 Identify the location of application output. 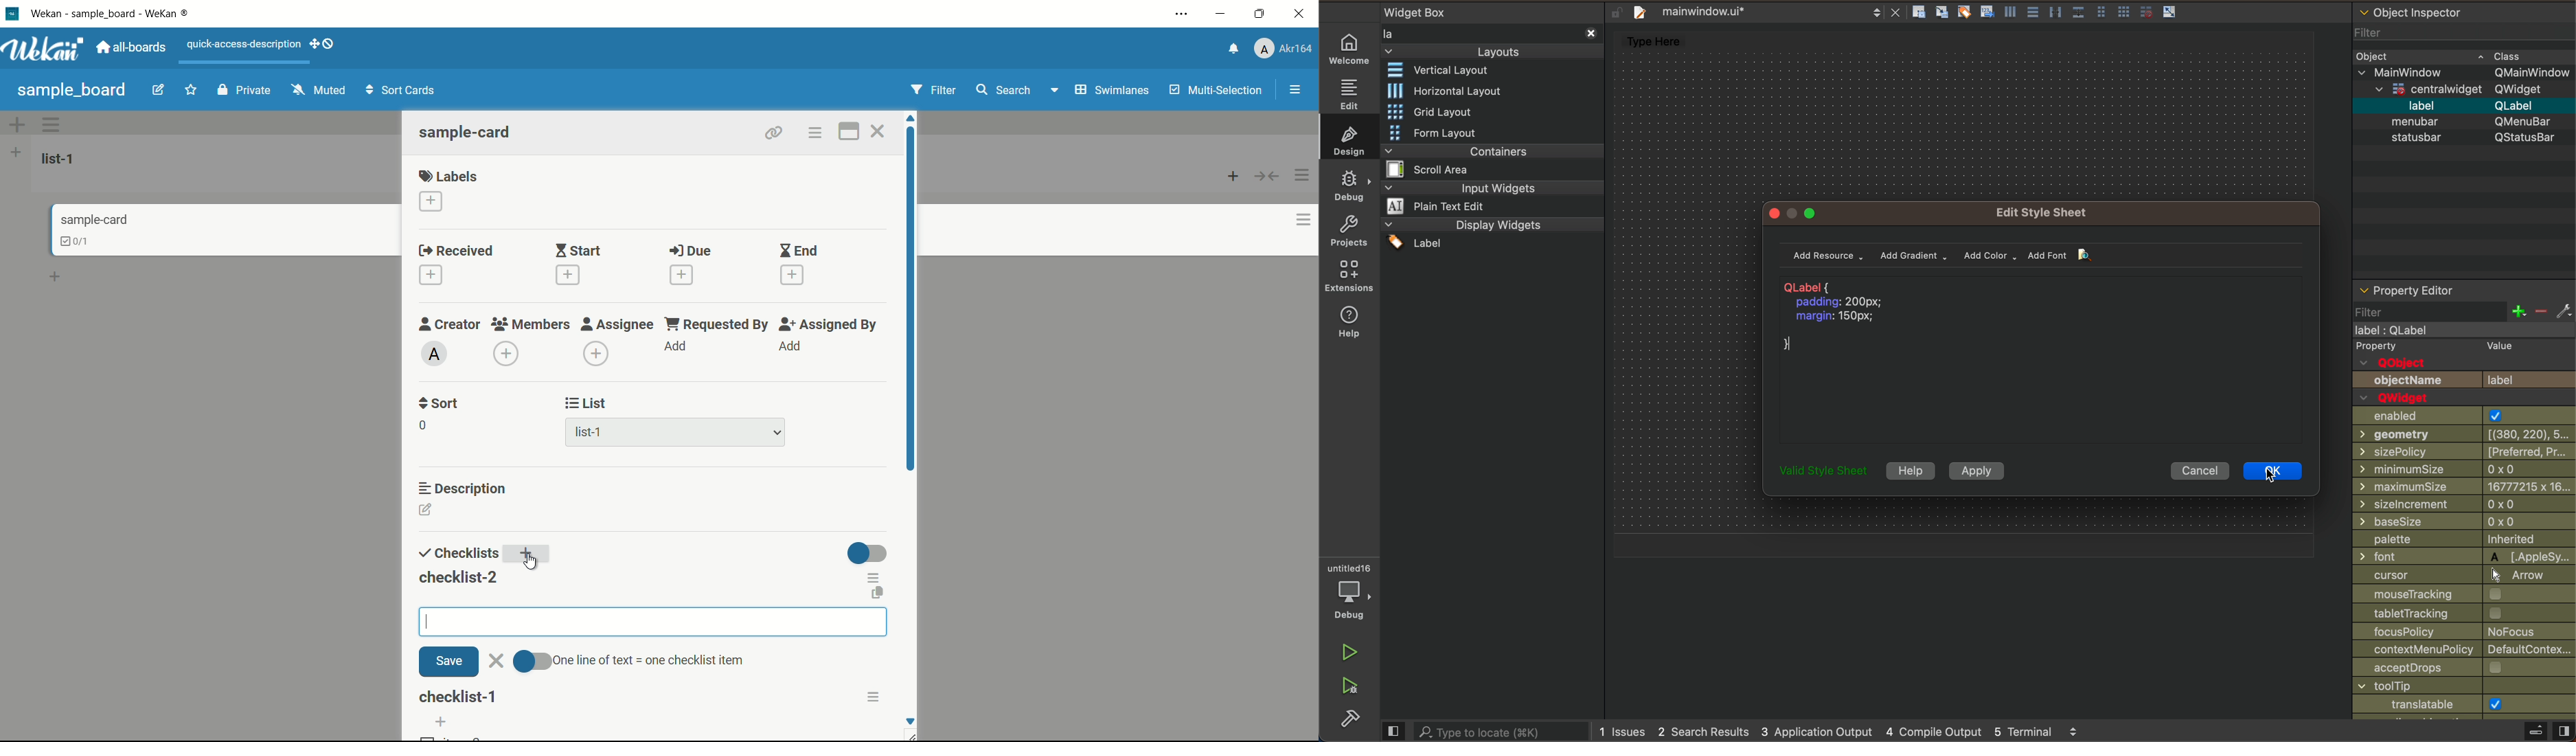
(1816, 732).